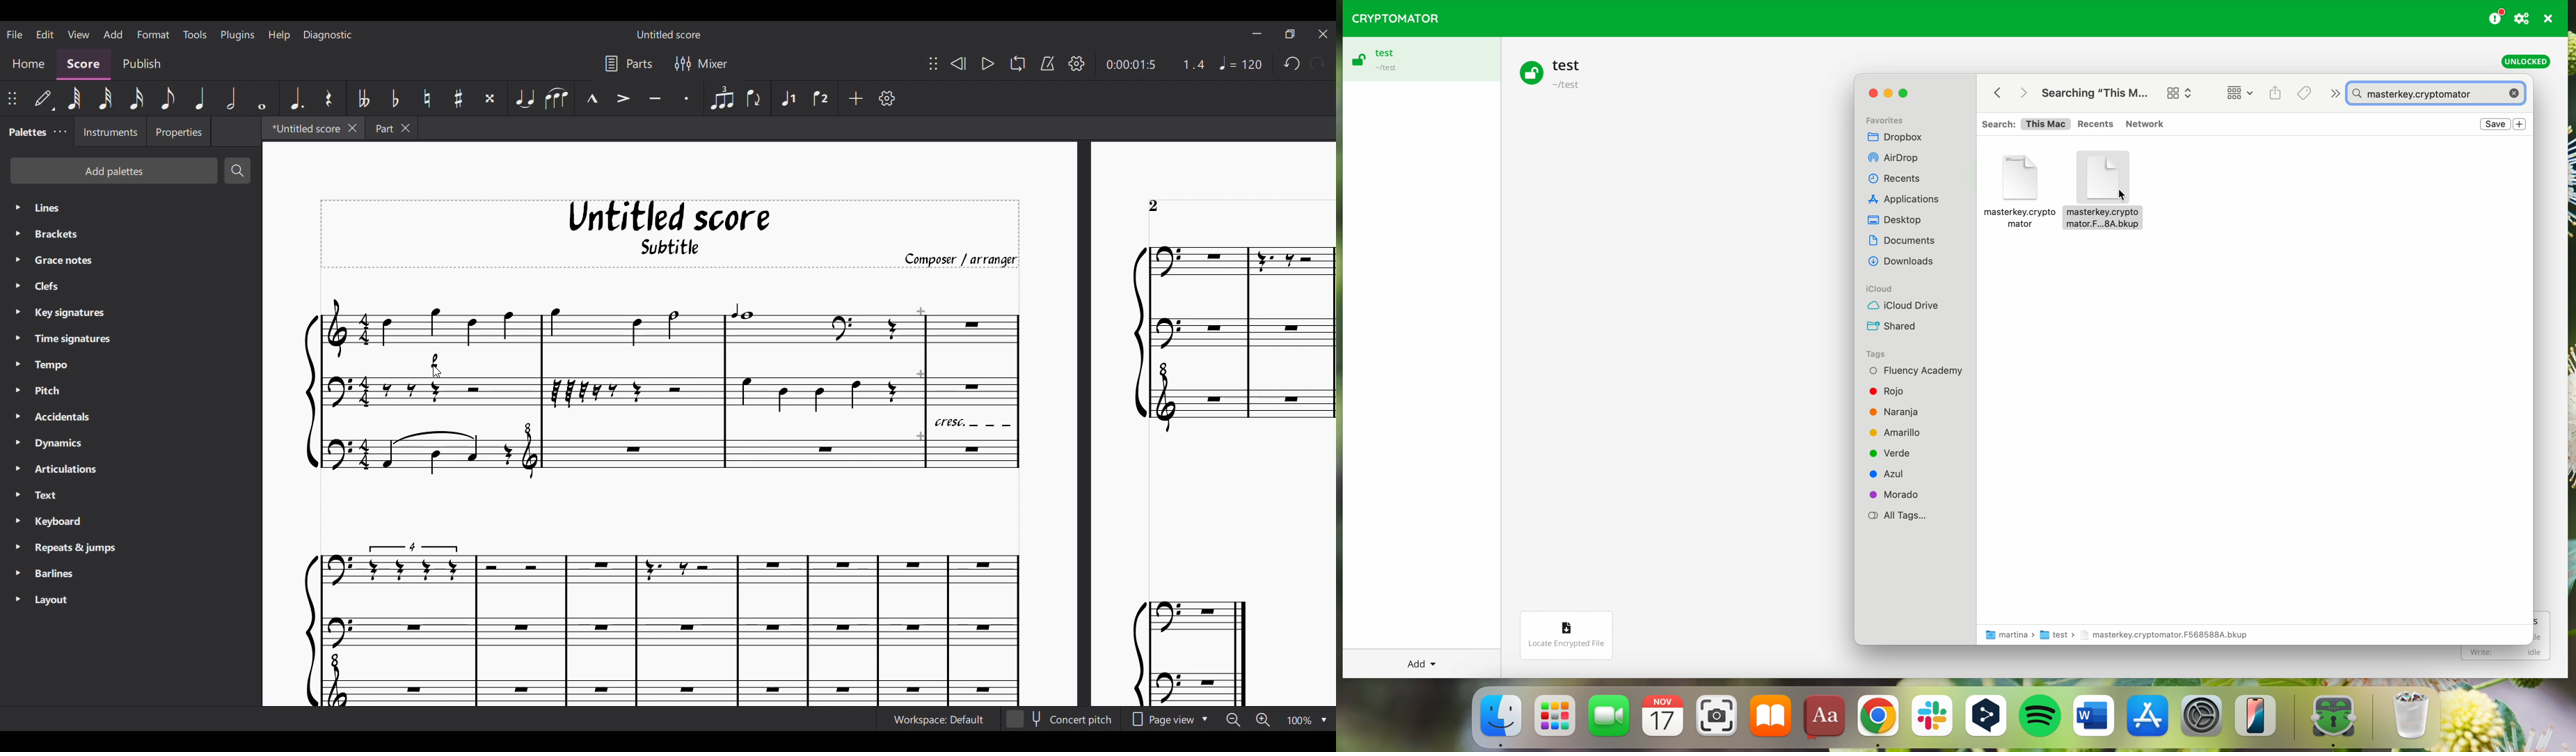  What do you see at coordinates (279, 35) in the screenshot?
I see `Help menu` at bounding box center [279, 35].